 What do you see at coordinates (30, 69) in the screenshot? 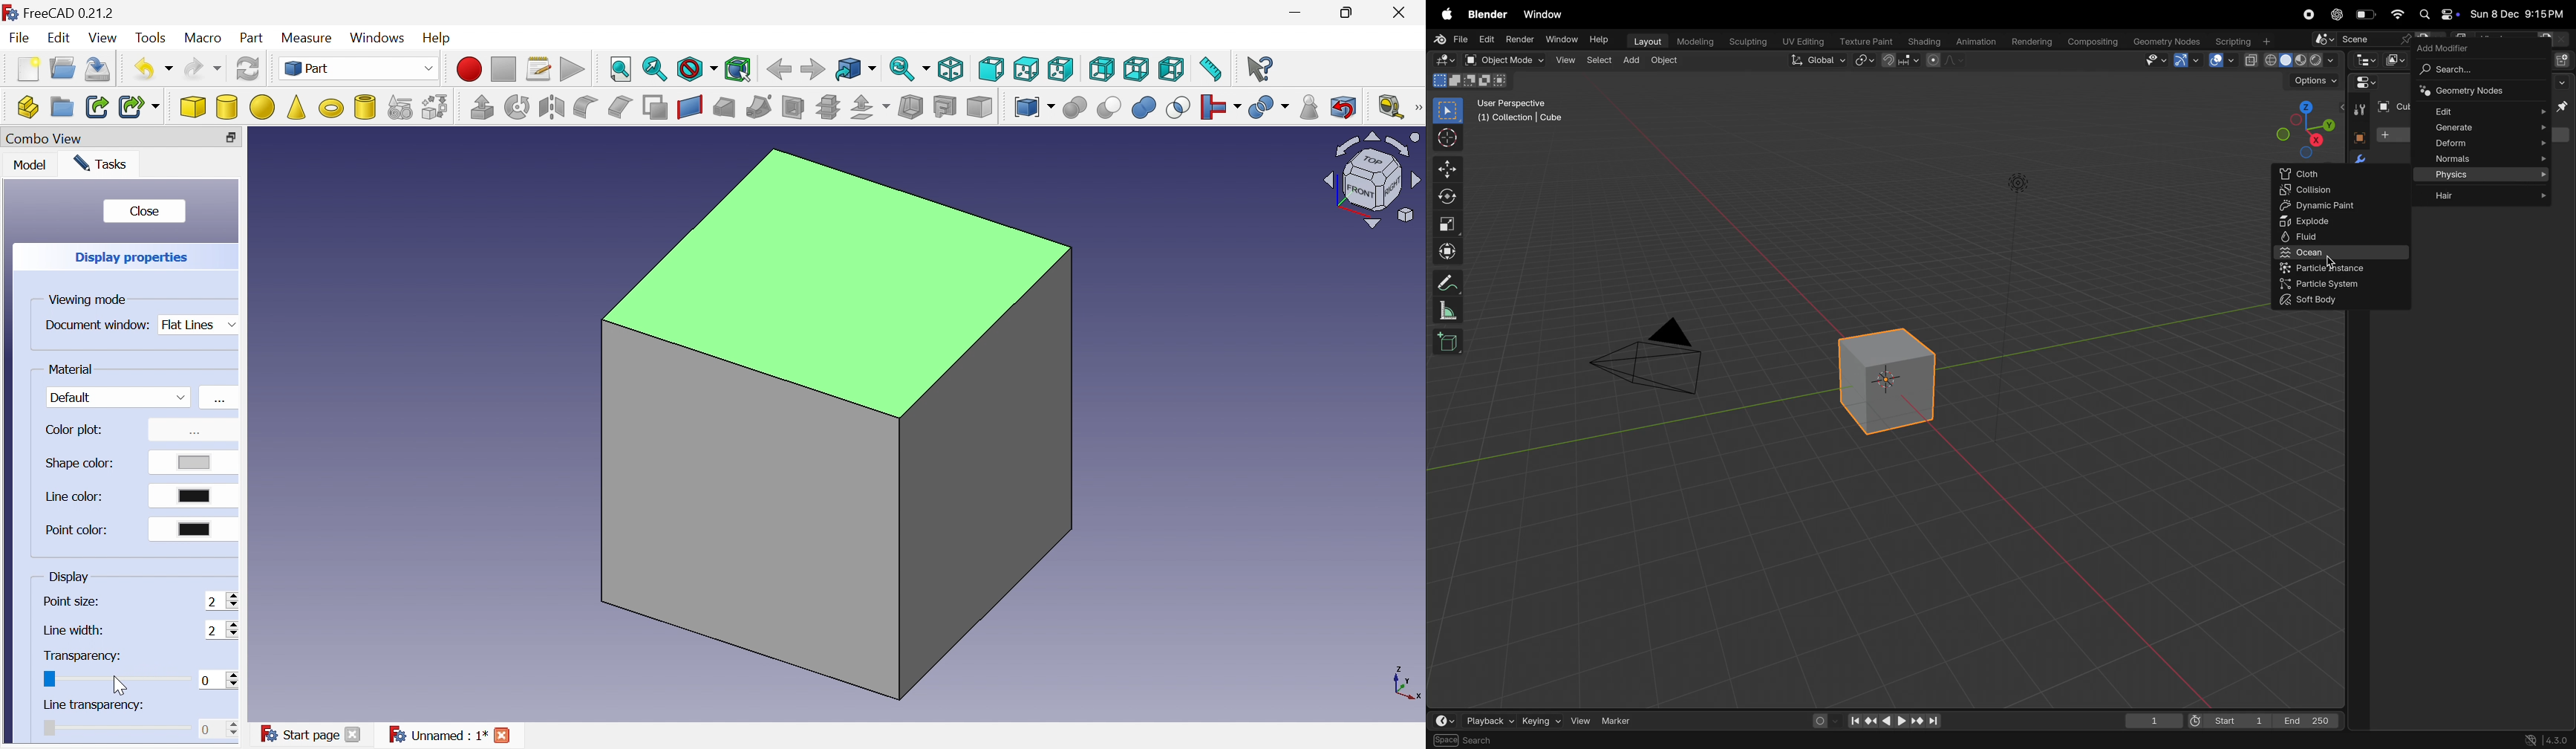
I see `New` at bounding box center [30, 69].